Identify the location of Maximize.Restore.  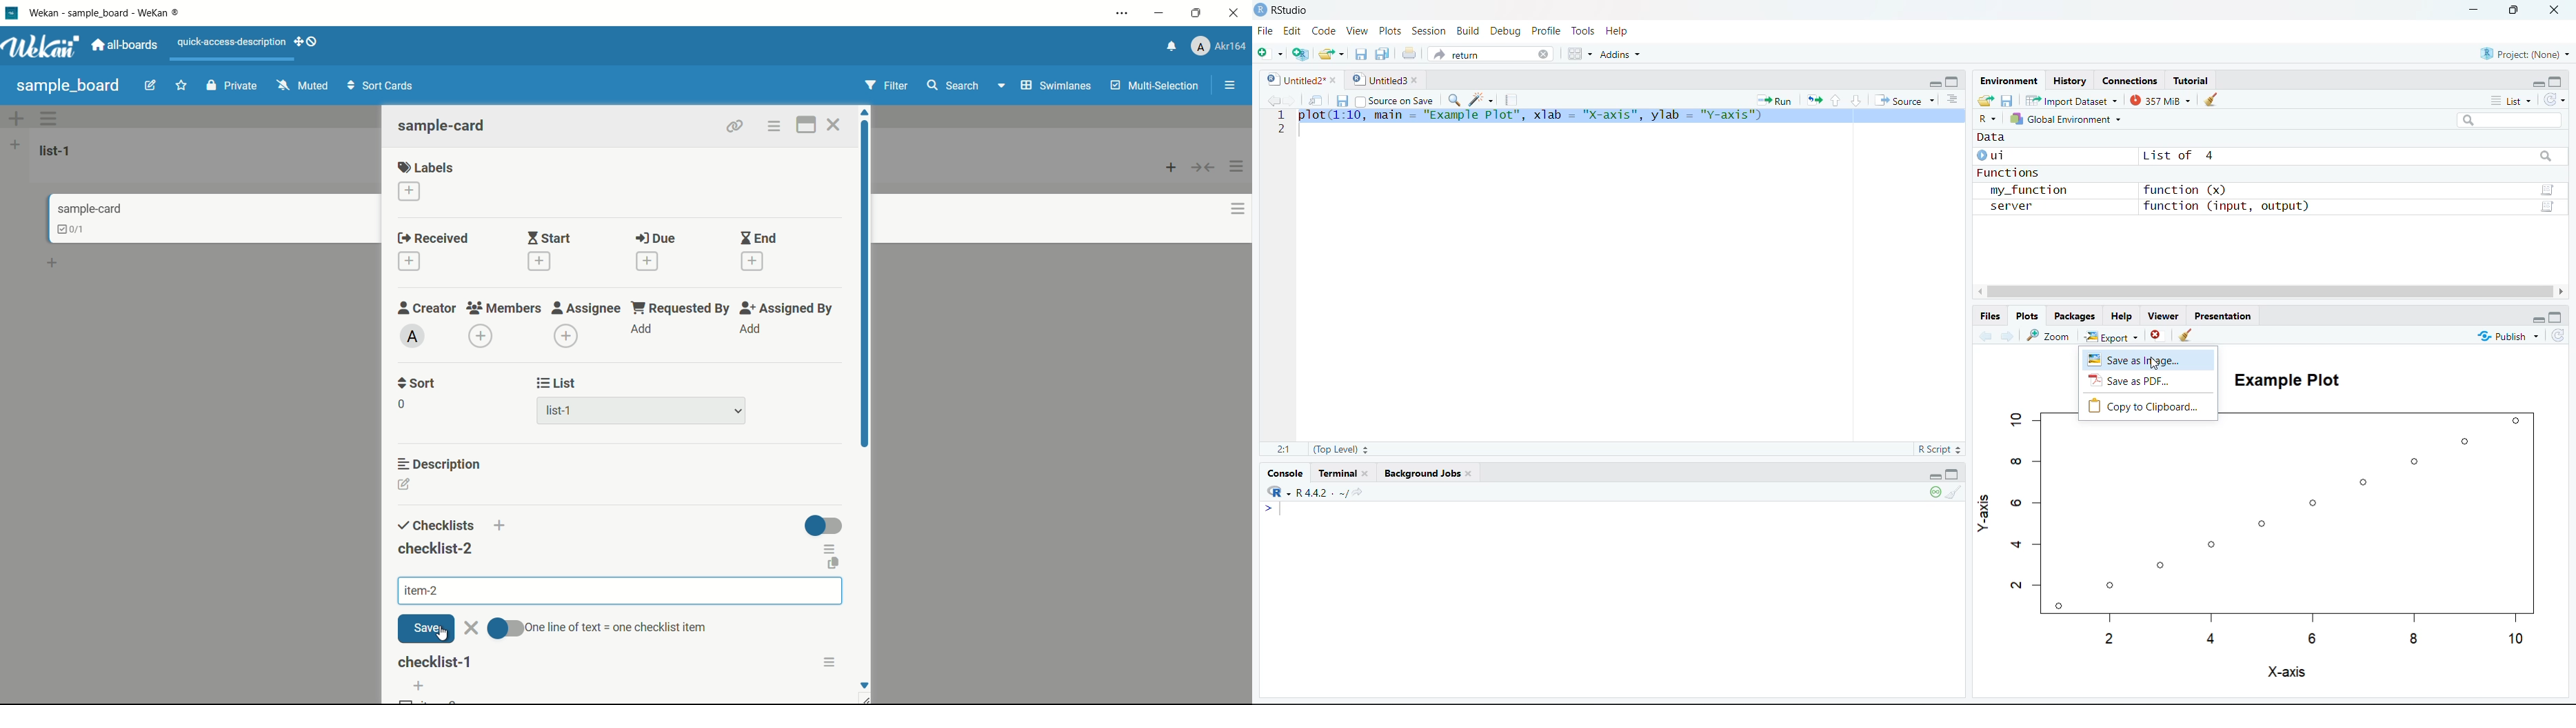
(1953, 80).